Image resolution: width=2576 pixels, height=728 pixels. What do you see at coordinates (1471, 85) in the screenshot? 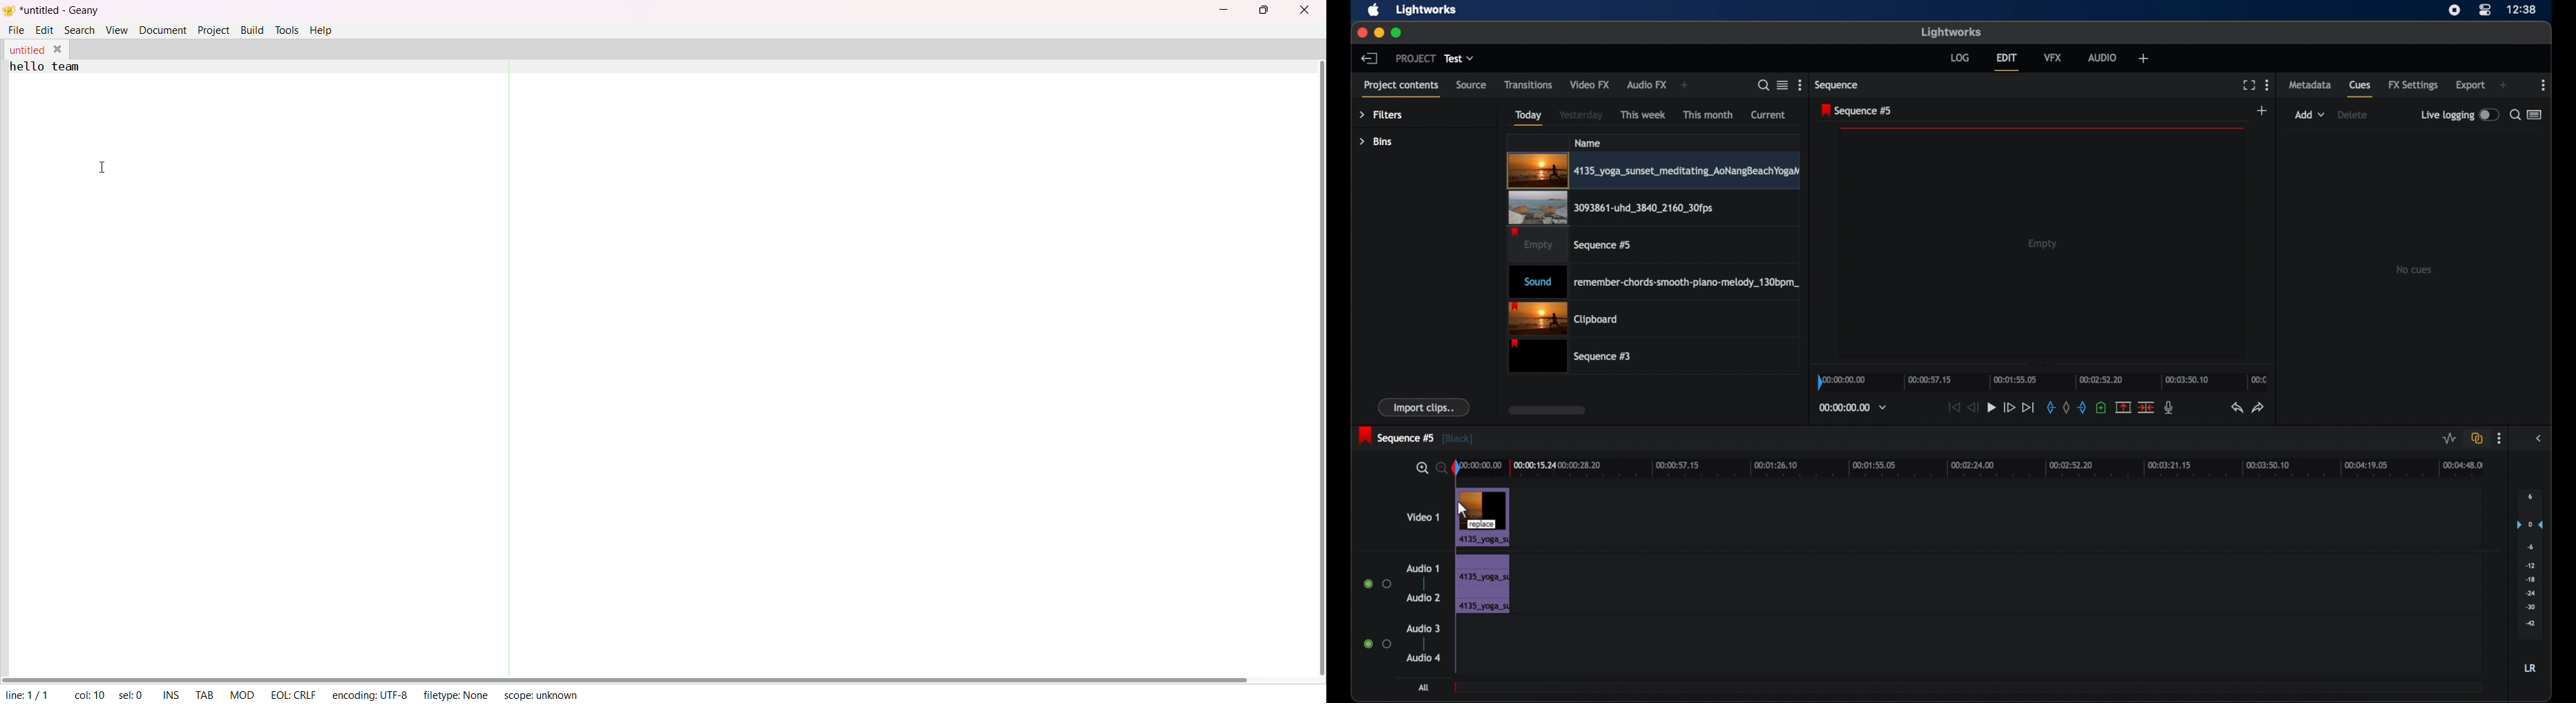
I see `source` at bounding box center [1471, 85].